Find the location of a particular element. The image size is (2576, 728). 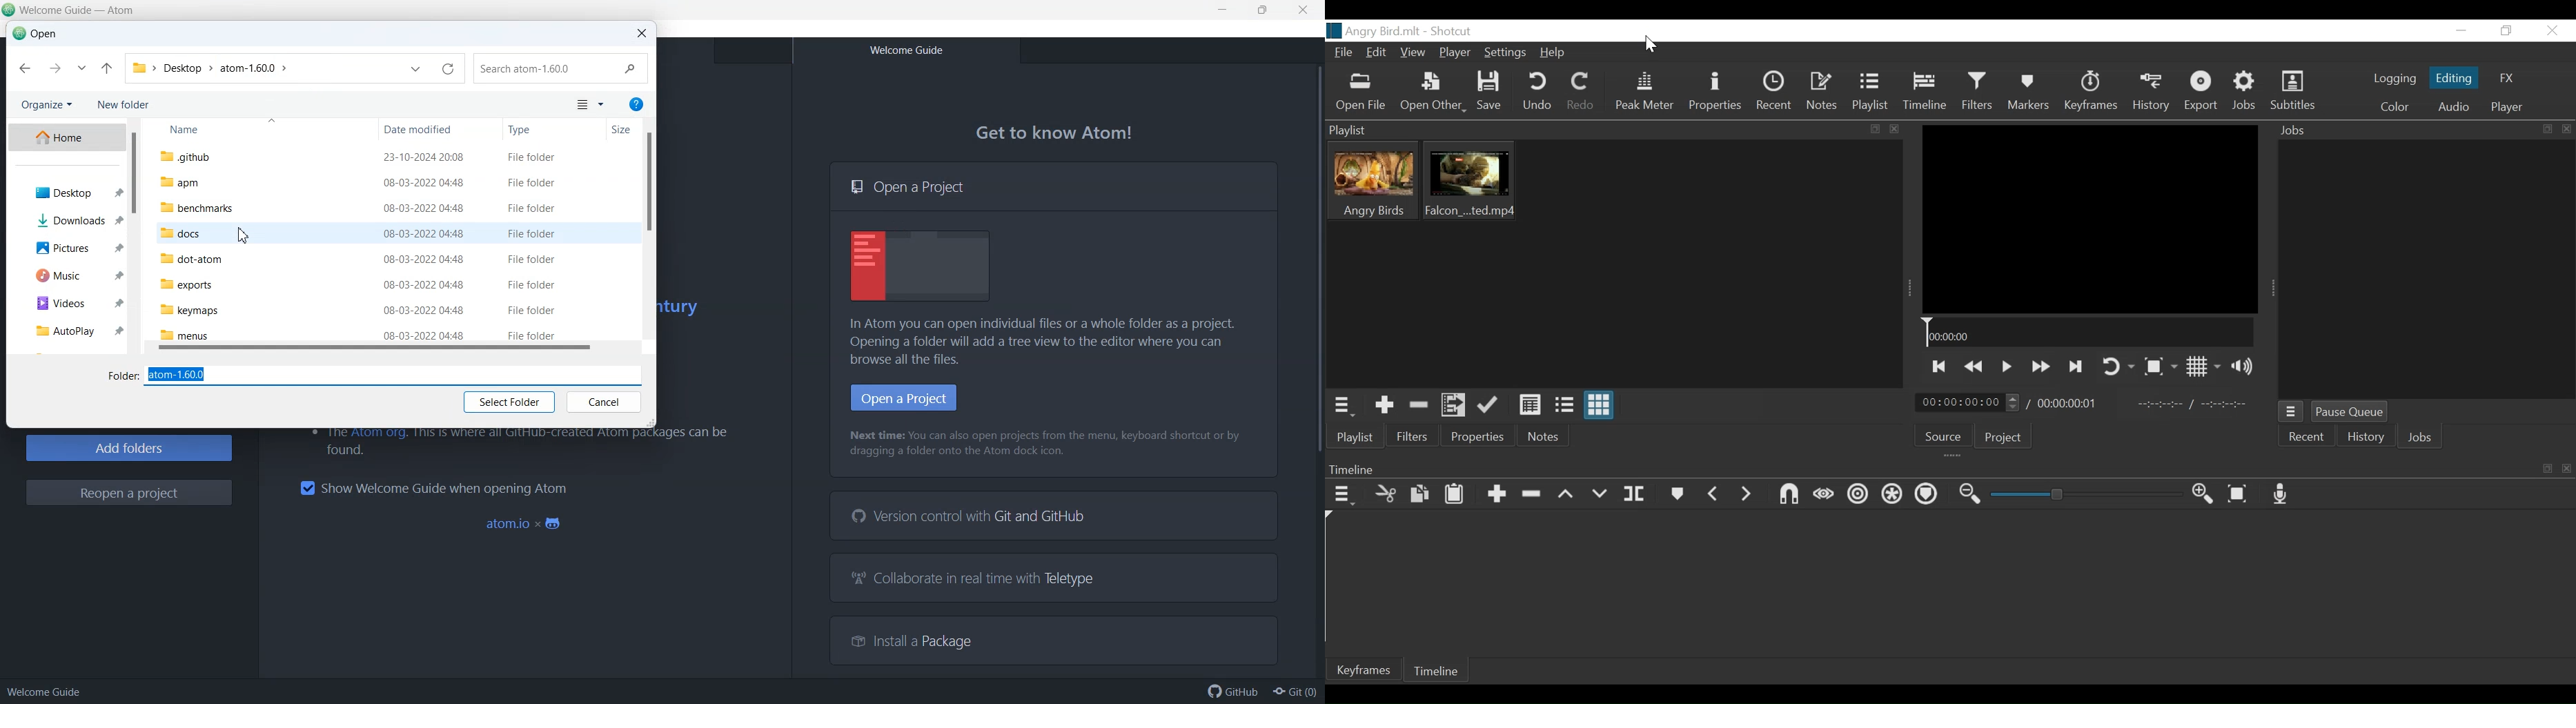

menus is located at coordinates (184, 335).